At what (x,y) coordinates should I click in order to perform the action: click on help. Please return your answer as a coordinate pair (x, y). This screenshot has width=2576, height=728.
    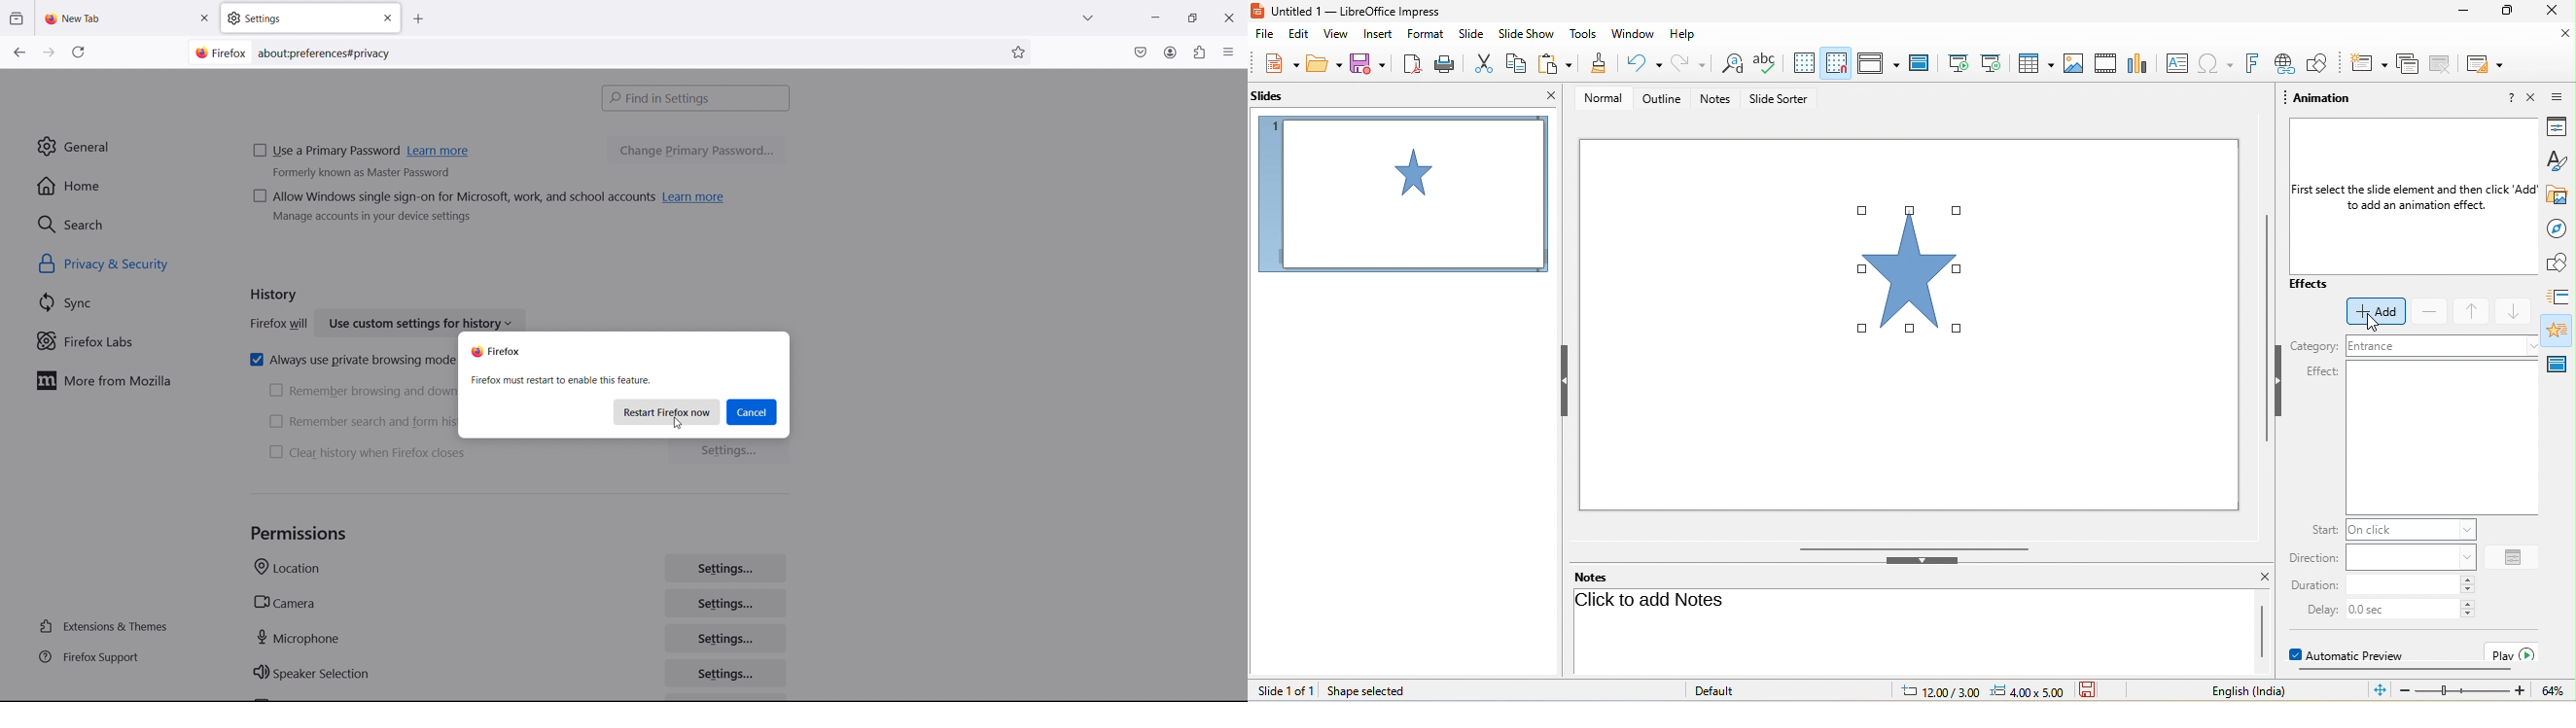
    Looking at the image, I should click on (2511, 96).